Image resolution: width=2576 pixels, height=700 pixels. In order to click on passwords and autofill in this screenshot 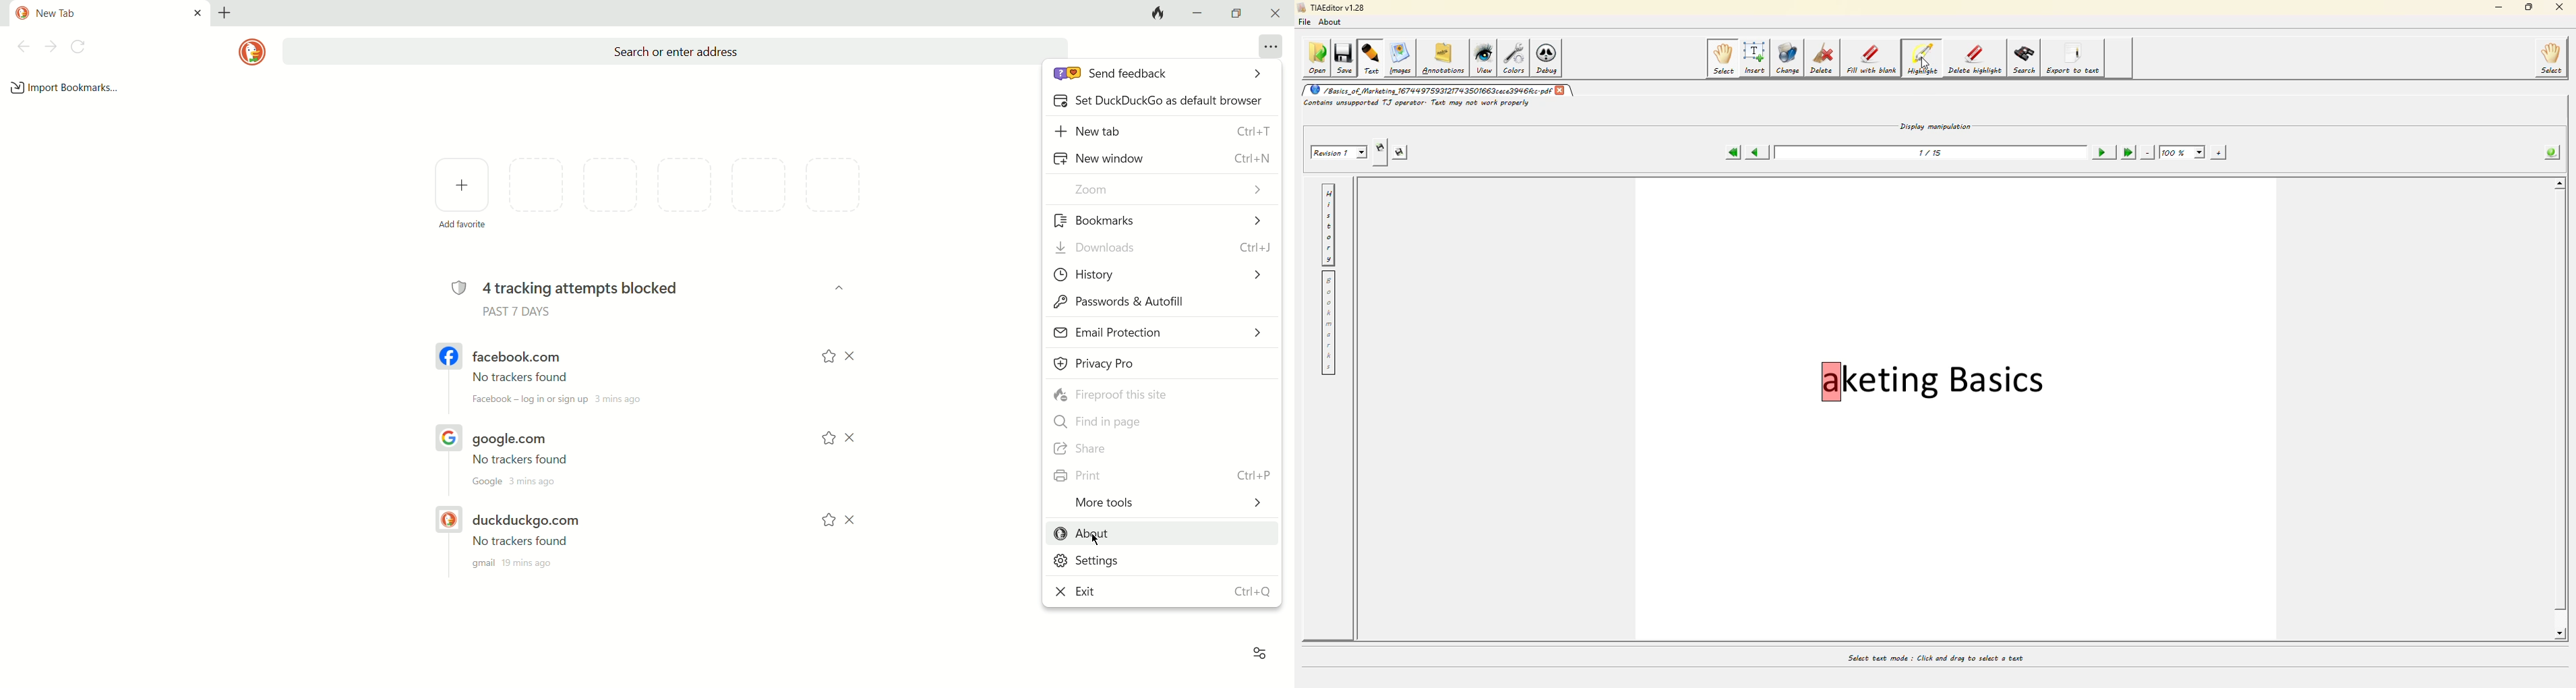, I will do `click(1156, 303)`.